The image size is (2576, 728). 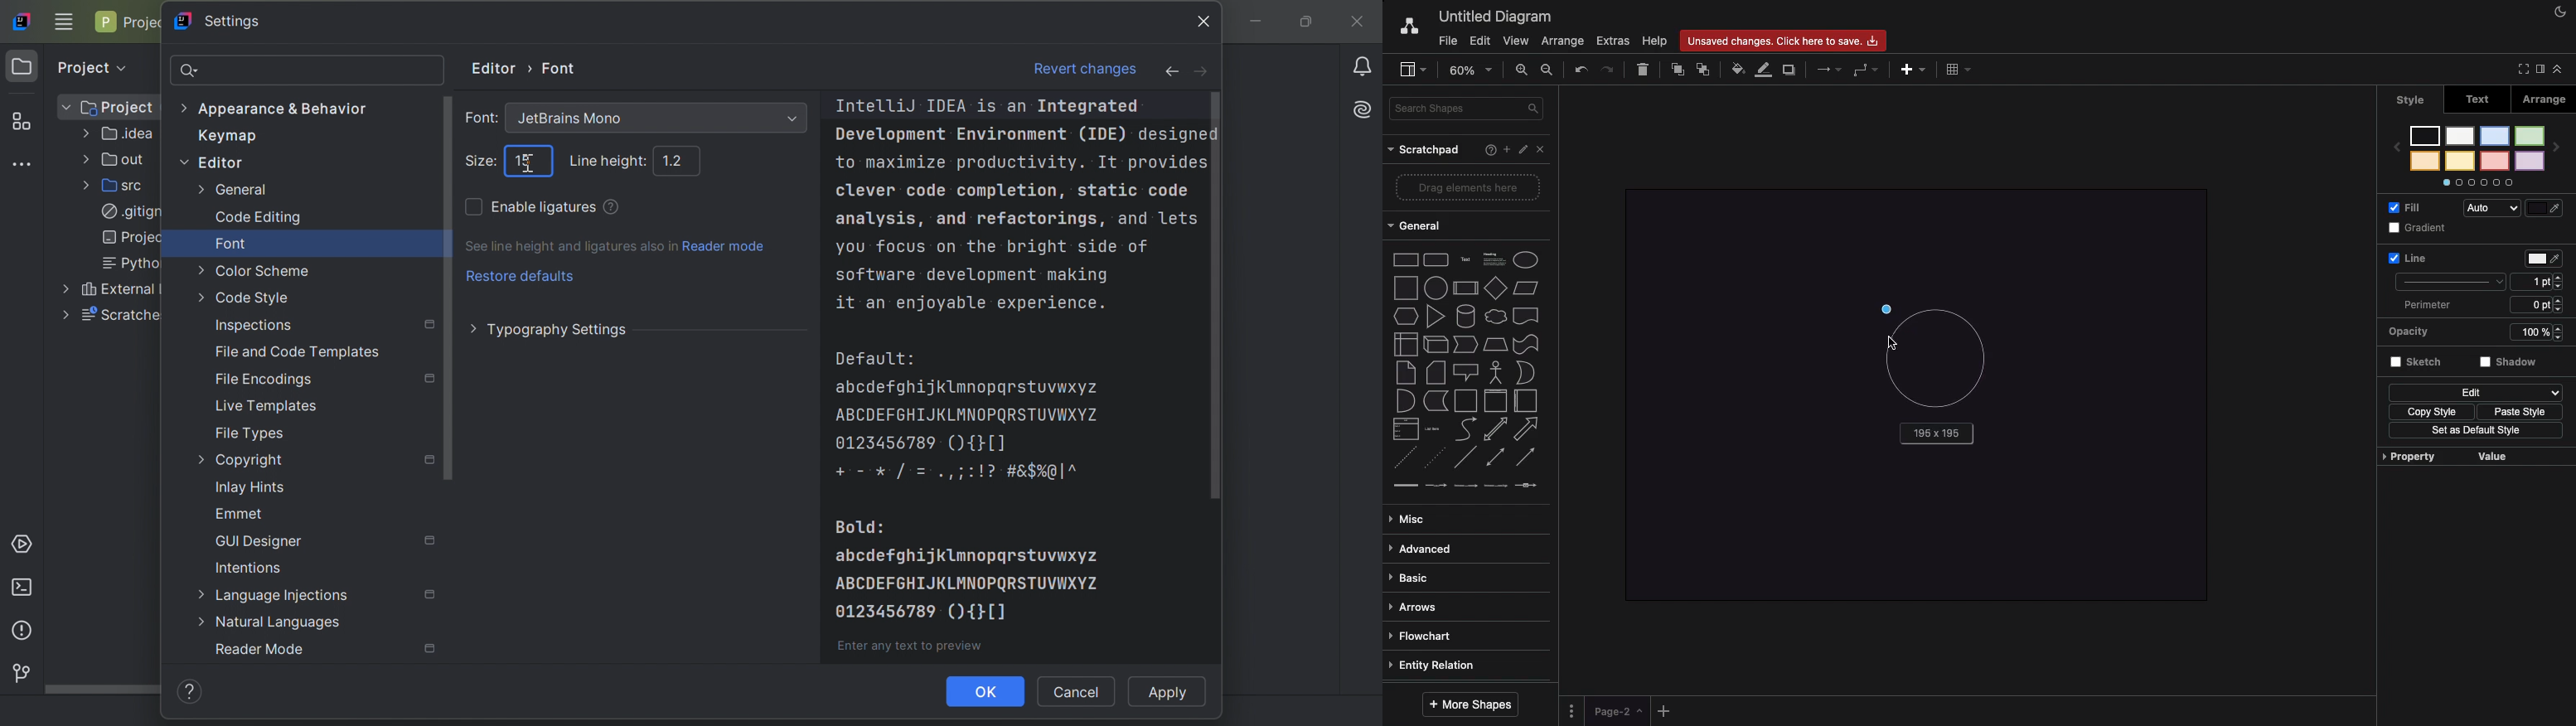 What do you see at coordinates (1366, 107) in the screenshot?
I see `AI Assistant` at bounding box center [1366, 107].